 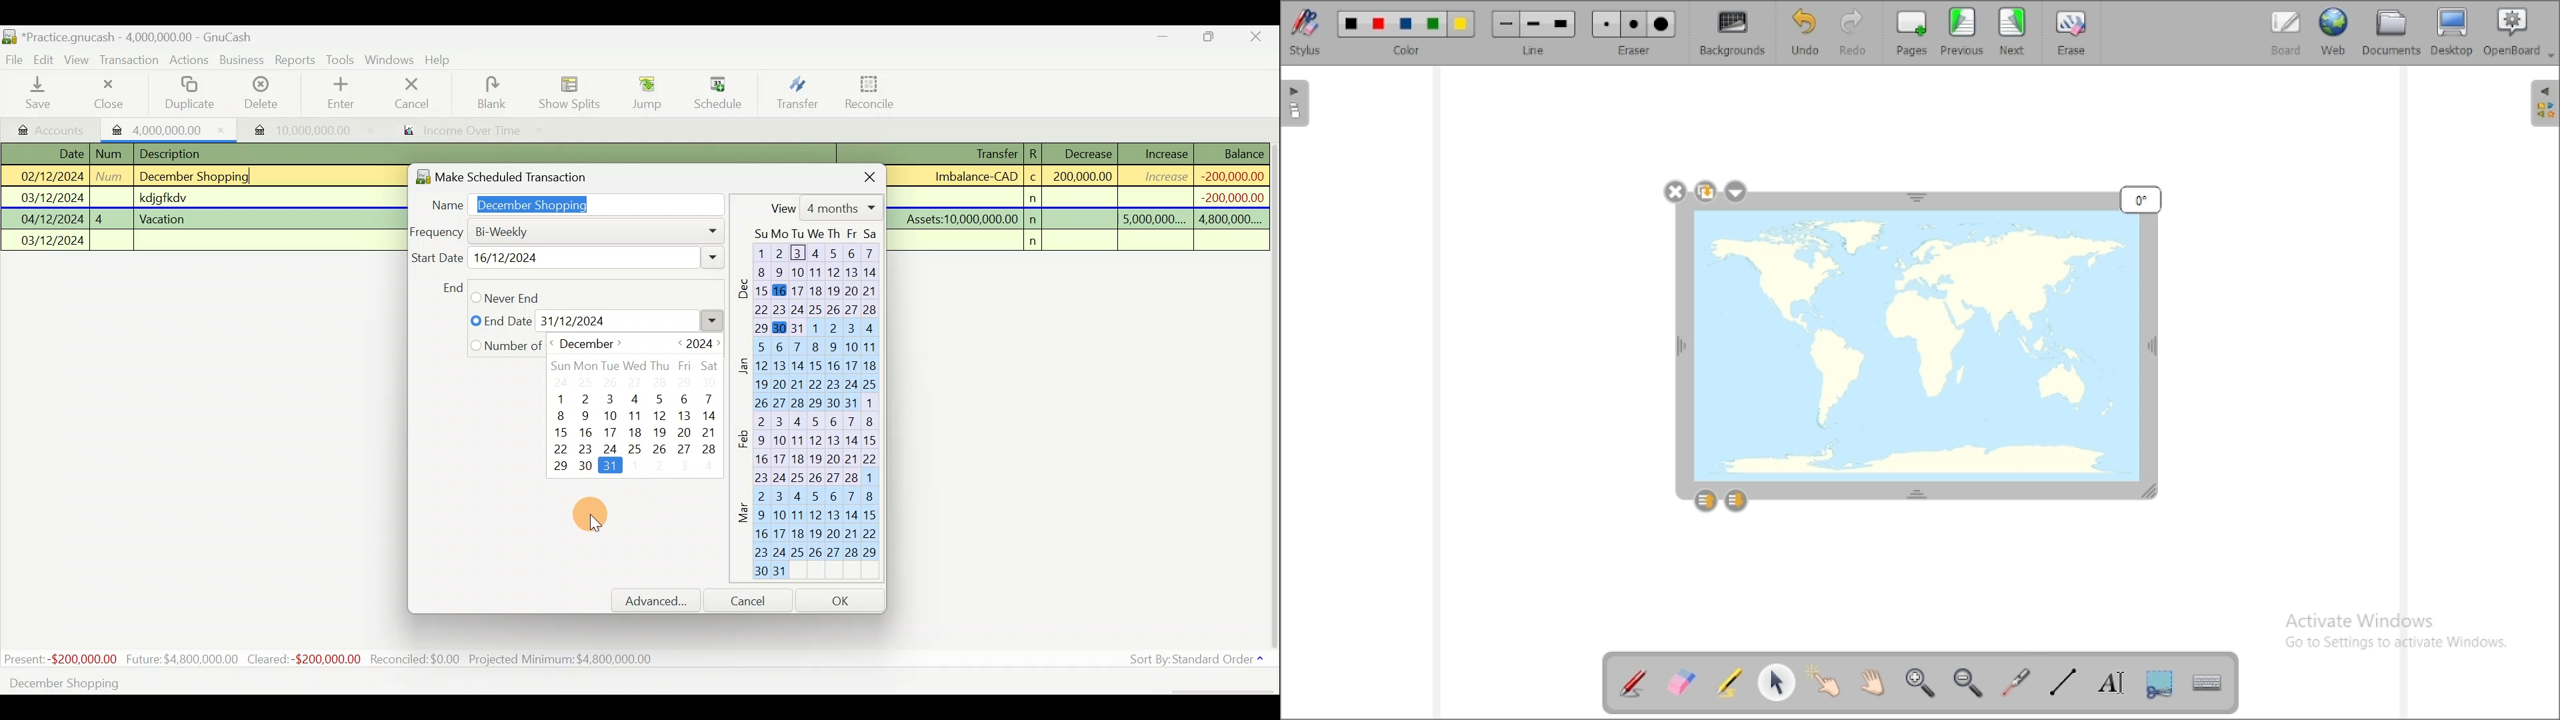 I want to click on Delete, so click(x=259, y=98).